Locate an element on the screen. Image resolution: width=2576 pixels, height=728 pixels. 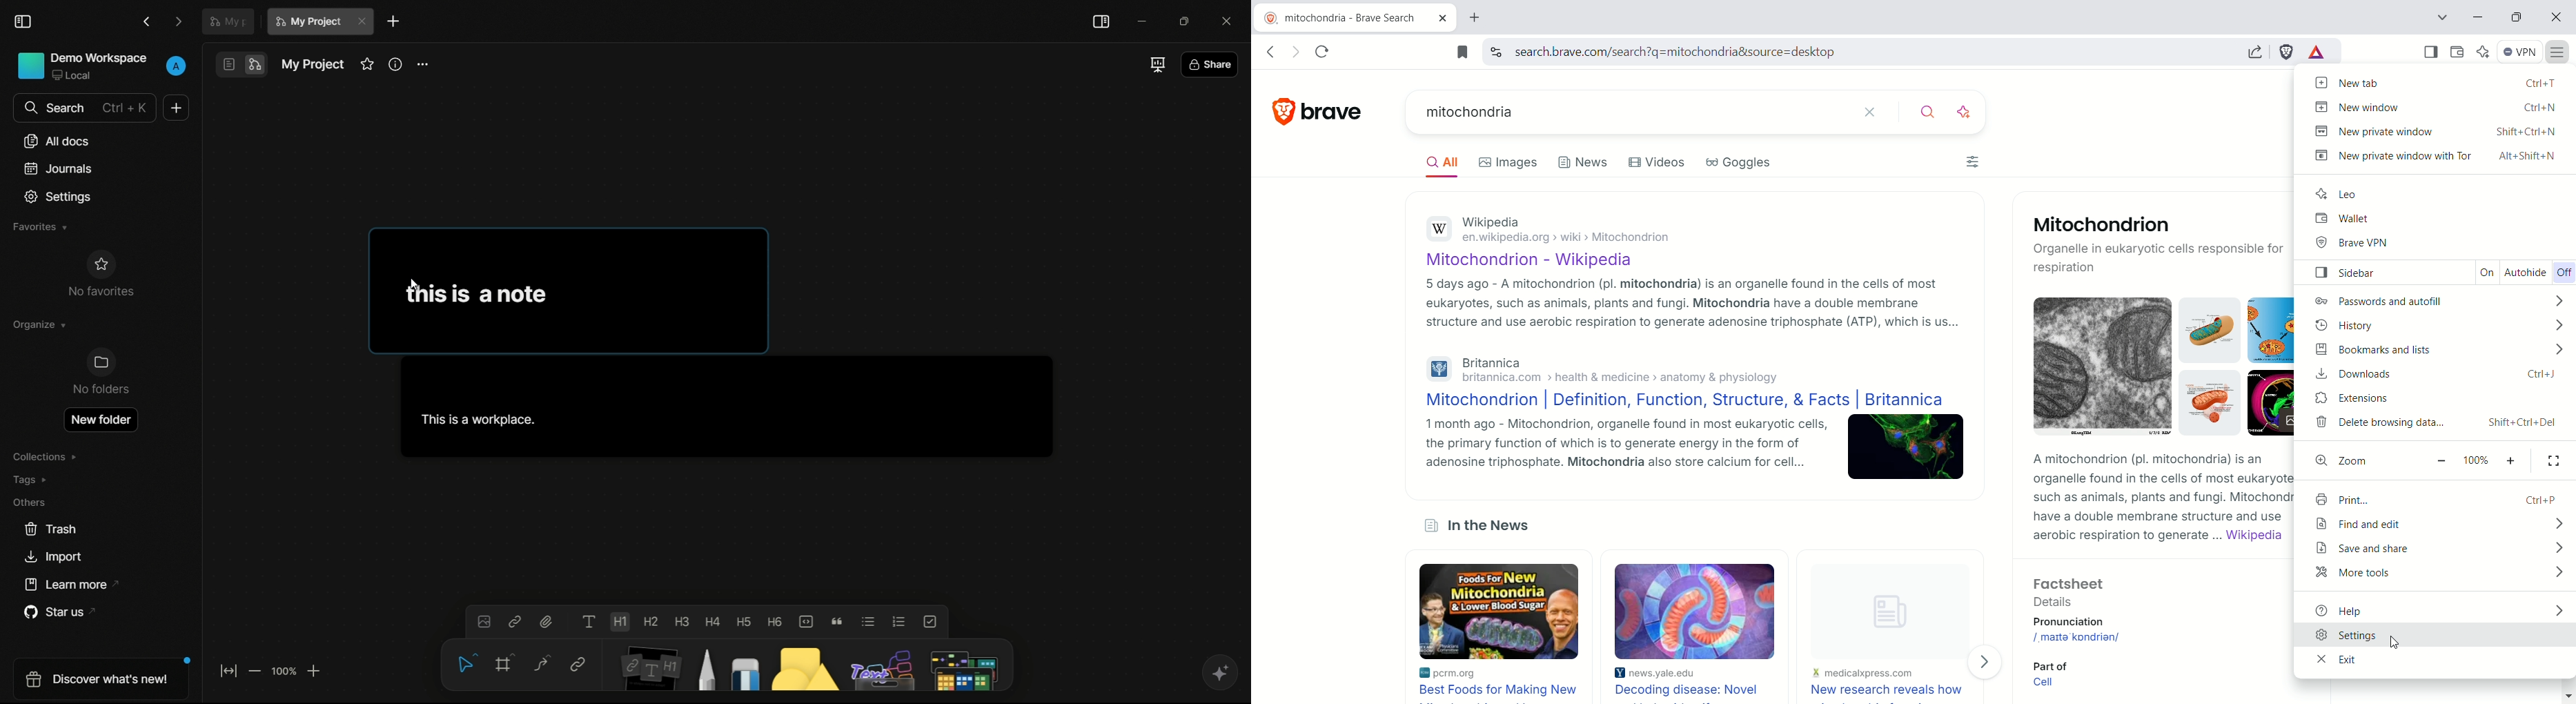
this is workspace is located at coordinates (723, 407).